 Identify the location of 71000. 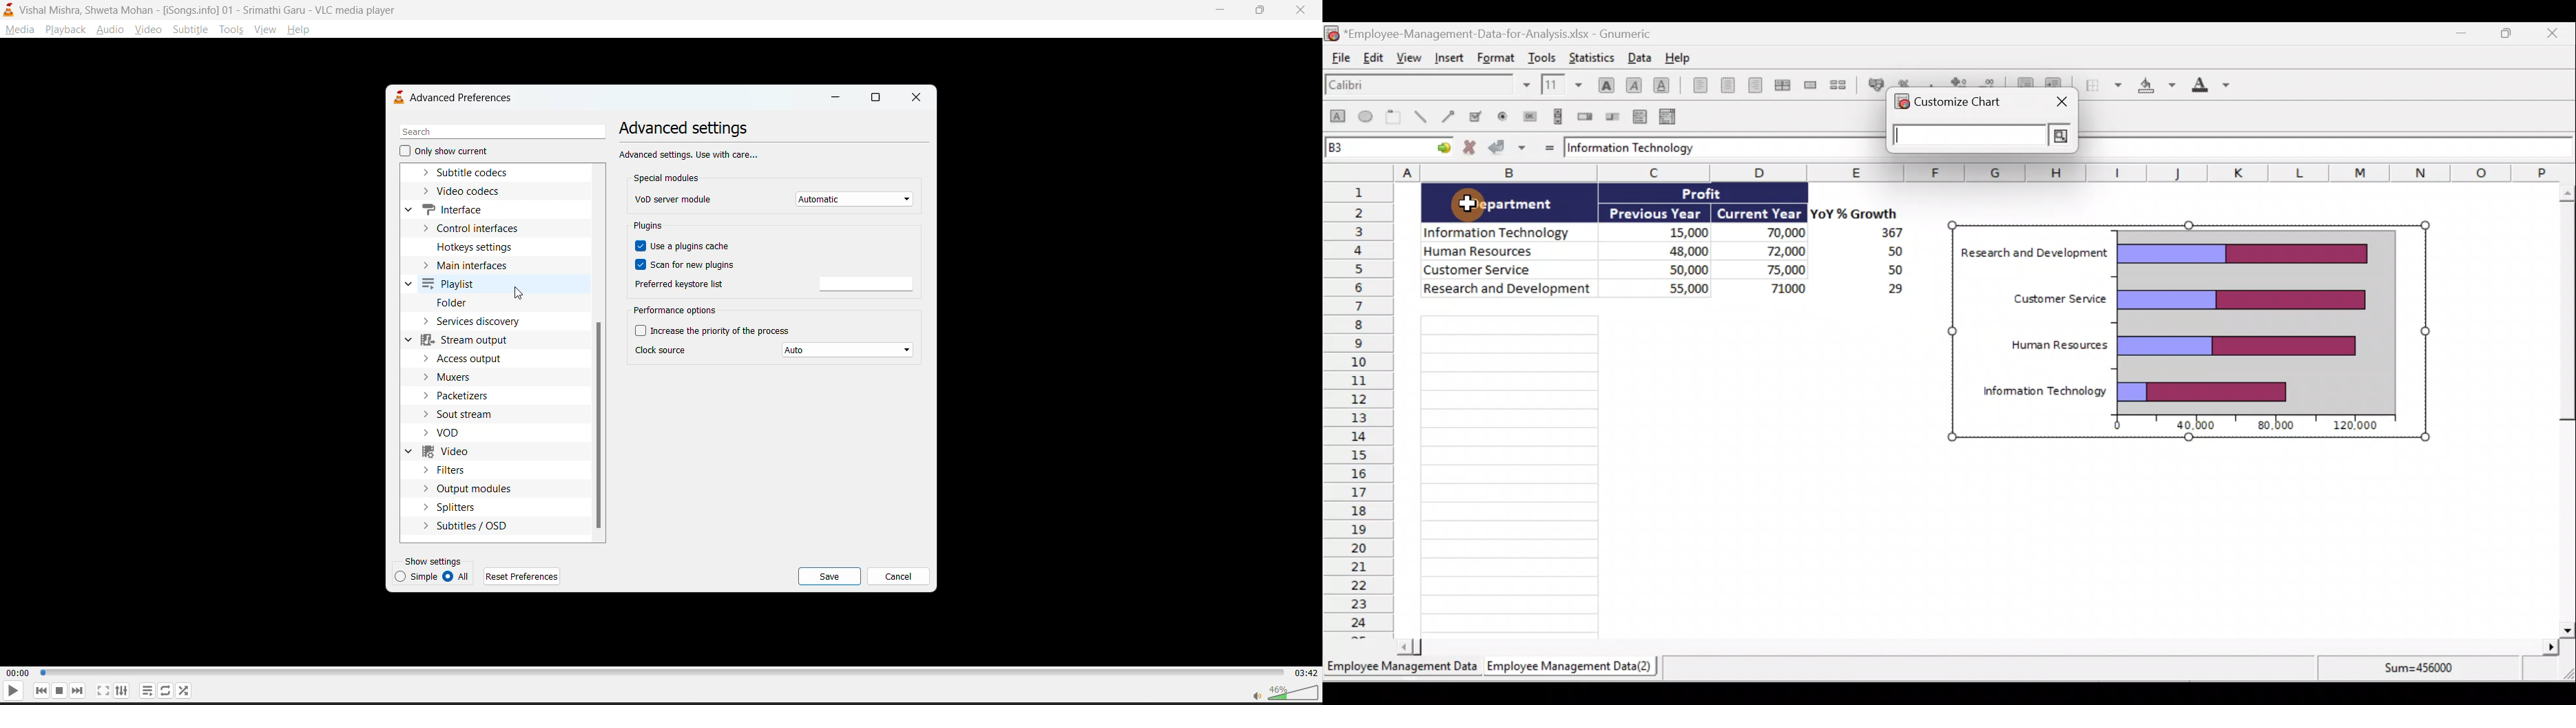
(1783, 287).